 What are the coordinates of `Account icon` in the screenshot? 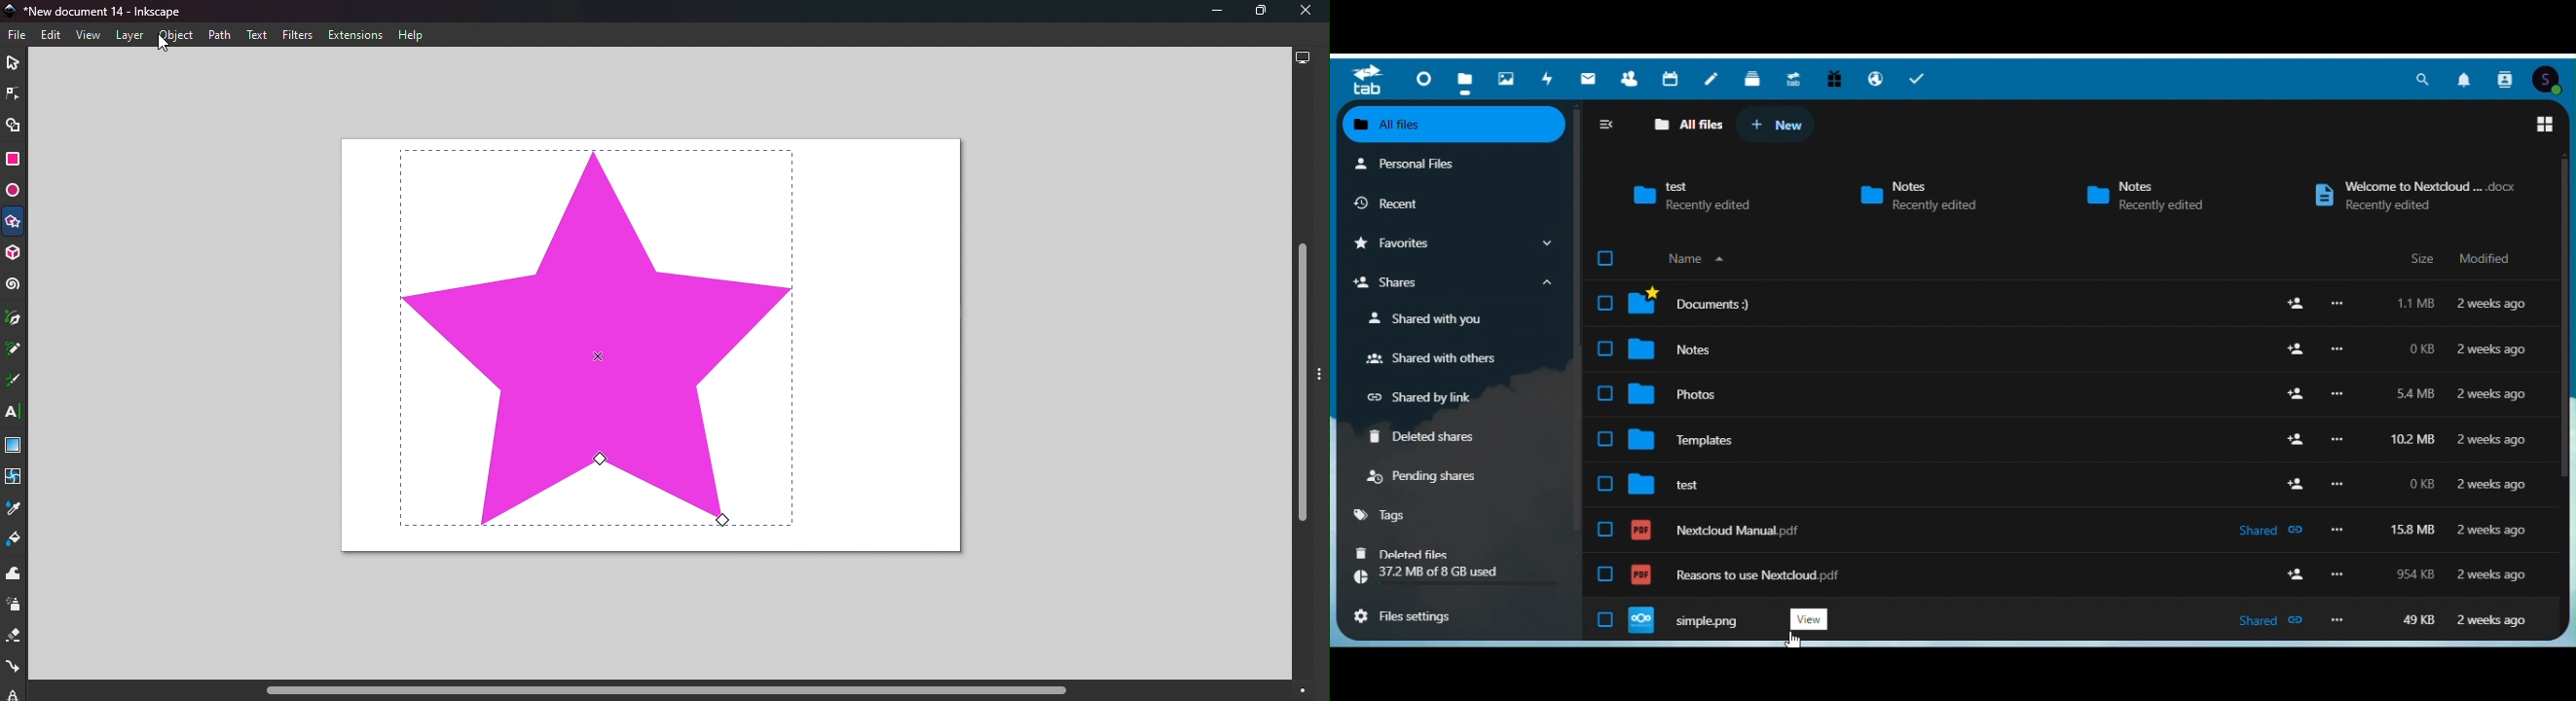 It's located at (2547, 82).